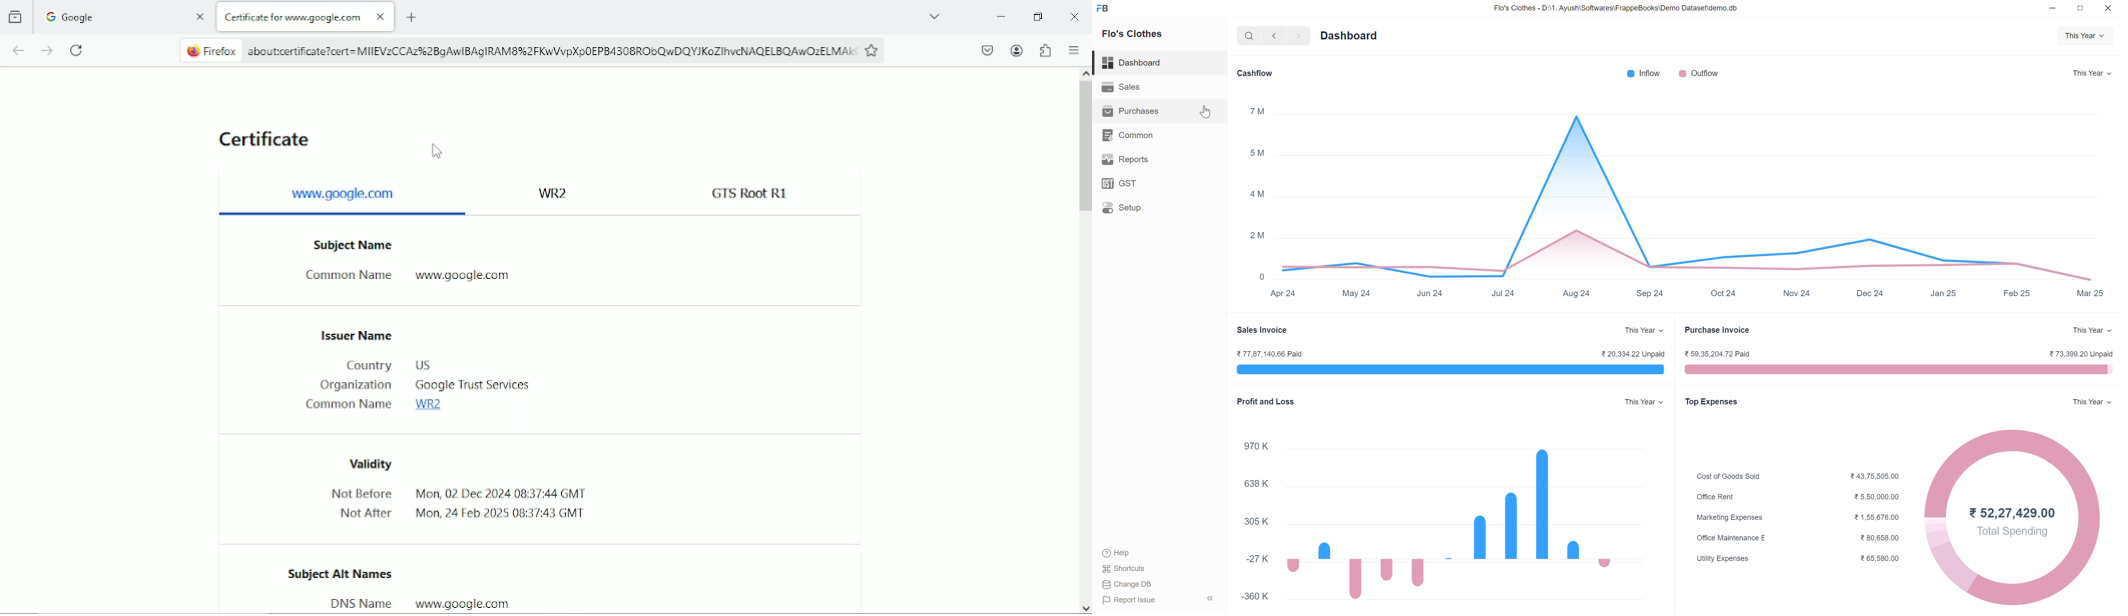 The height and width of the screenshot is (616, 2128). I want to click on Certificate for www.google.com, so click(306, 16).